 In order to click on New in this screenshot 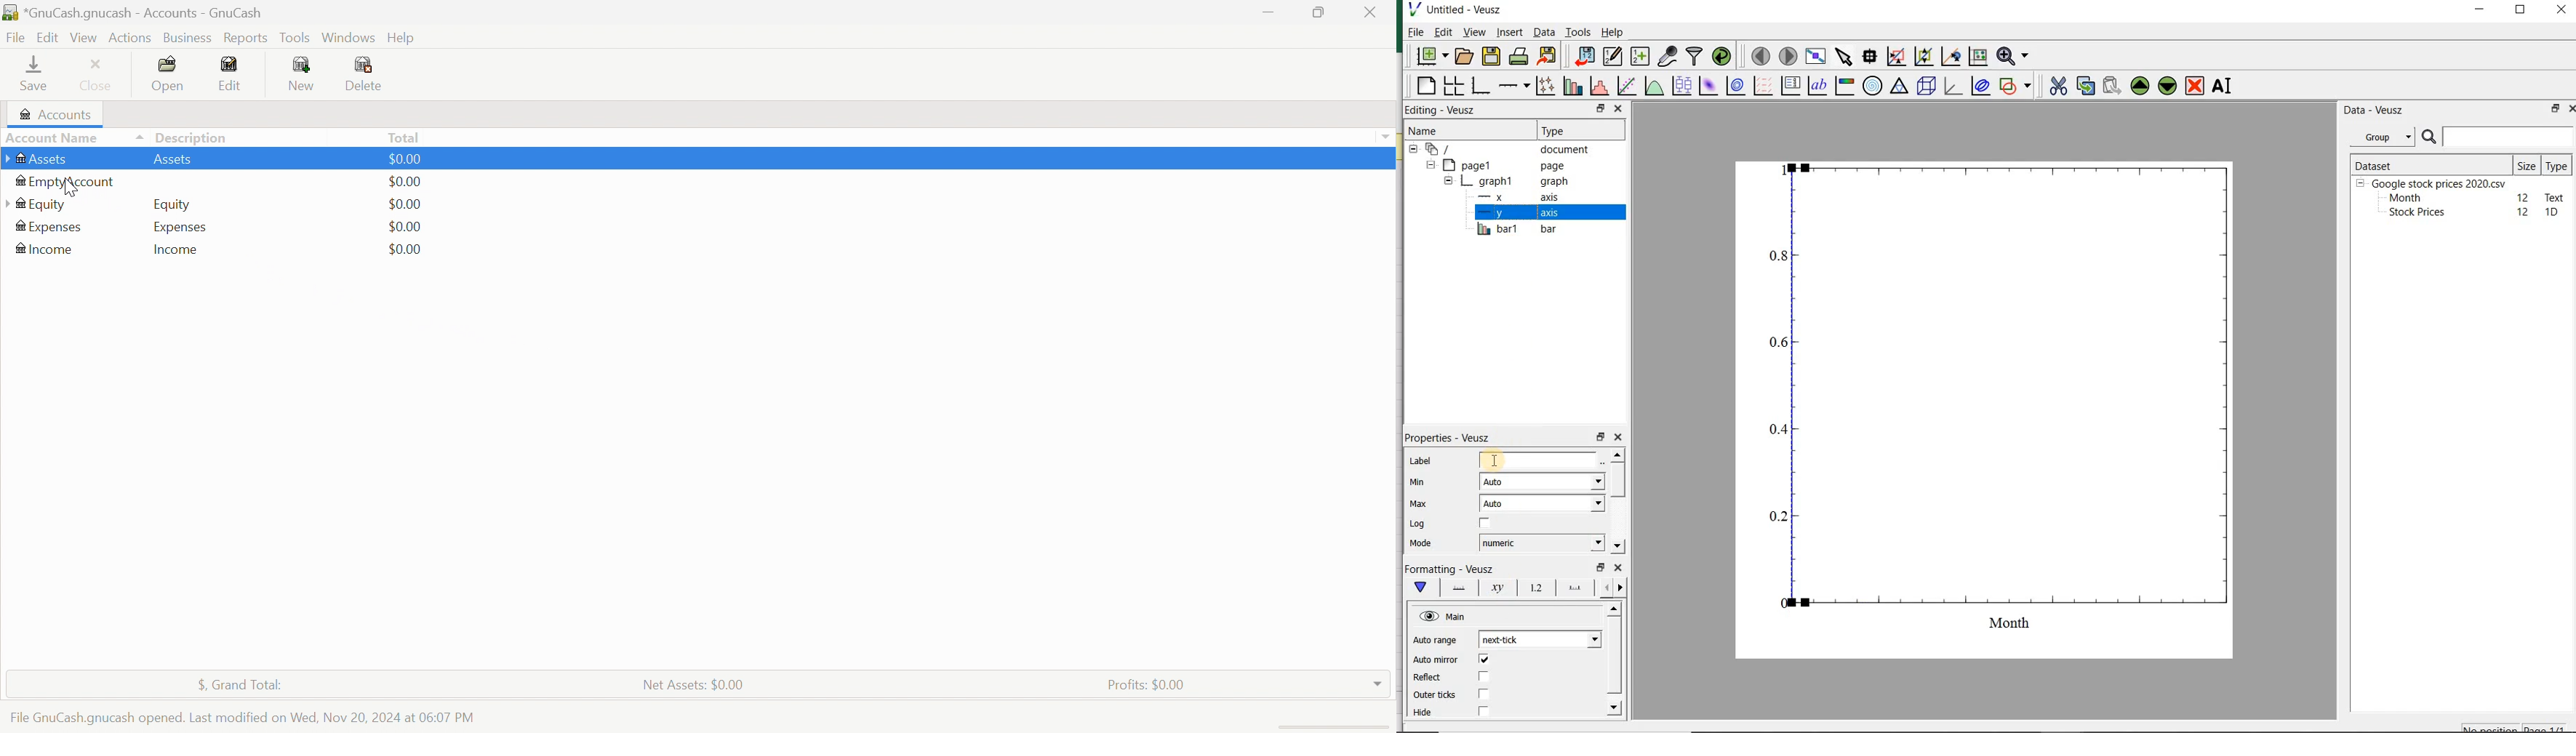, I will do `click(305, 73)`.